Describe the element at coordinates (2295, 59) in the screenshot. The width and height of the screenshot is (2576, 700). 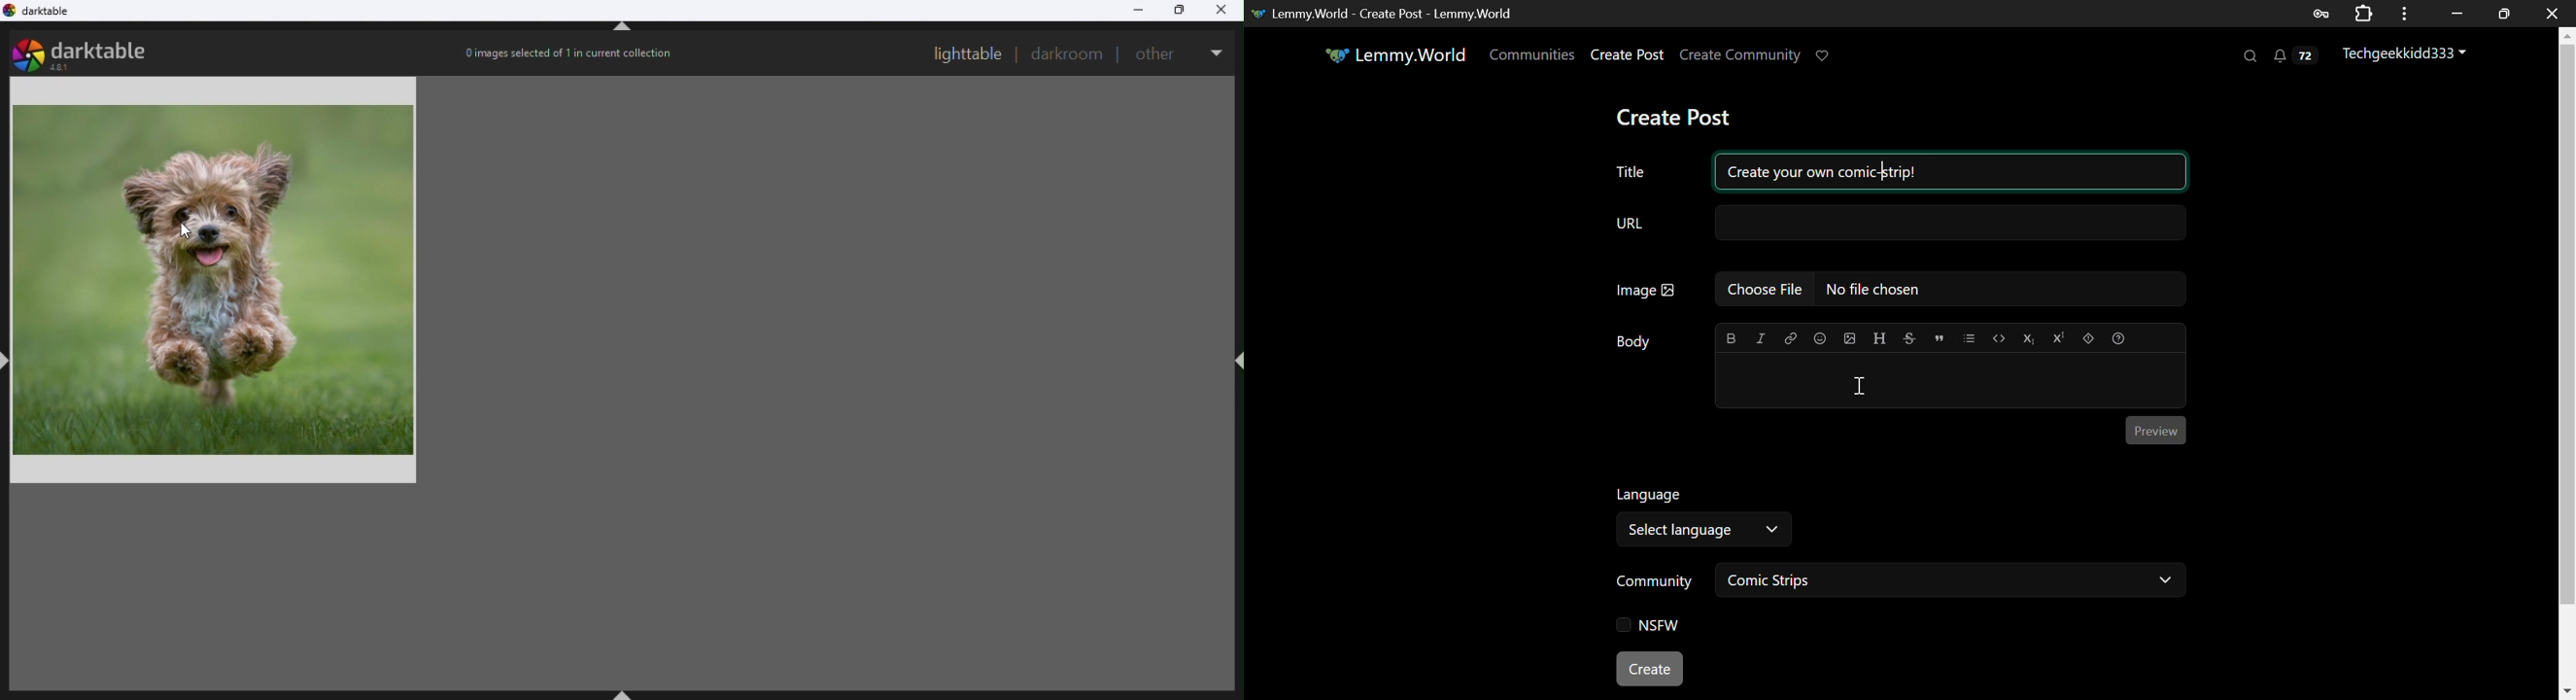
I see `Notifications` at that location.